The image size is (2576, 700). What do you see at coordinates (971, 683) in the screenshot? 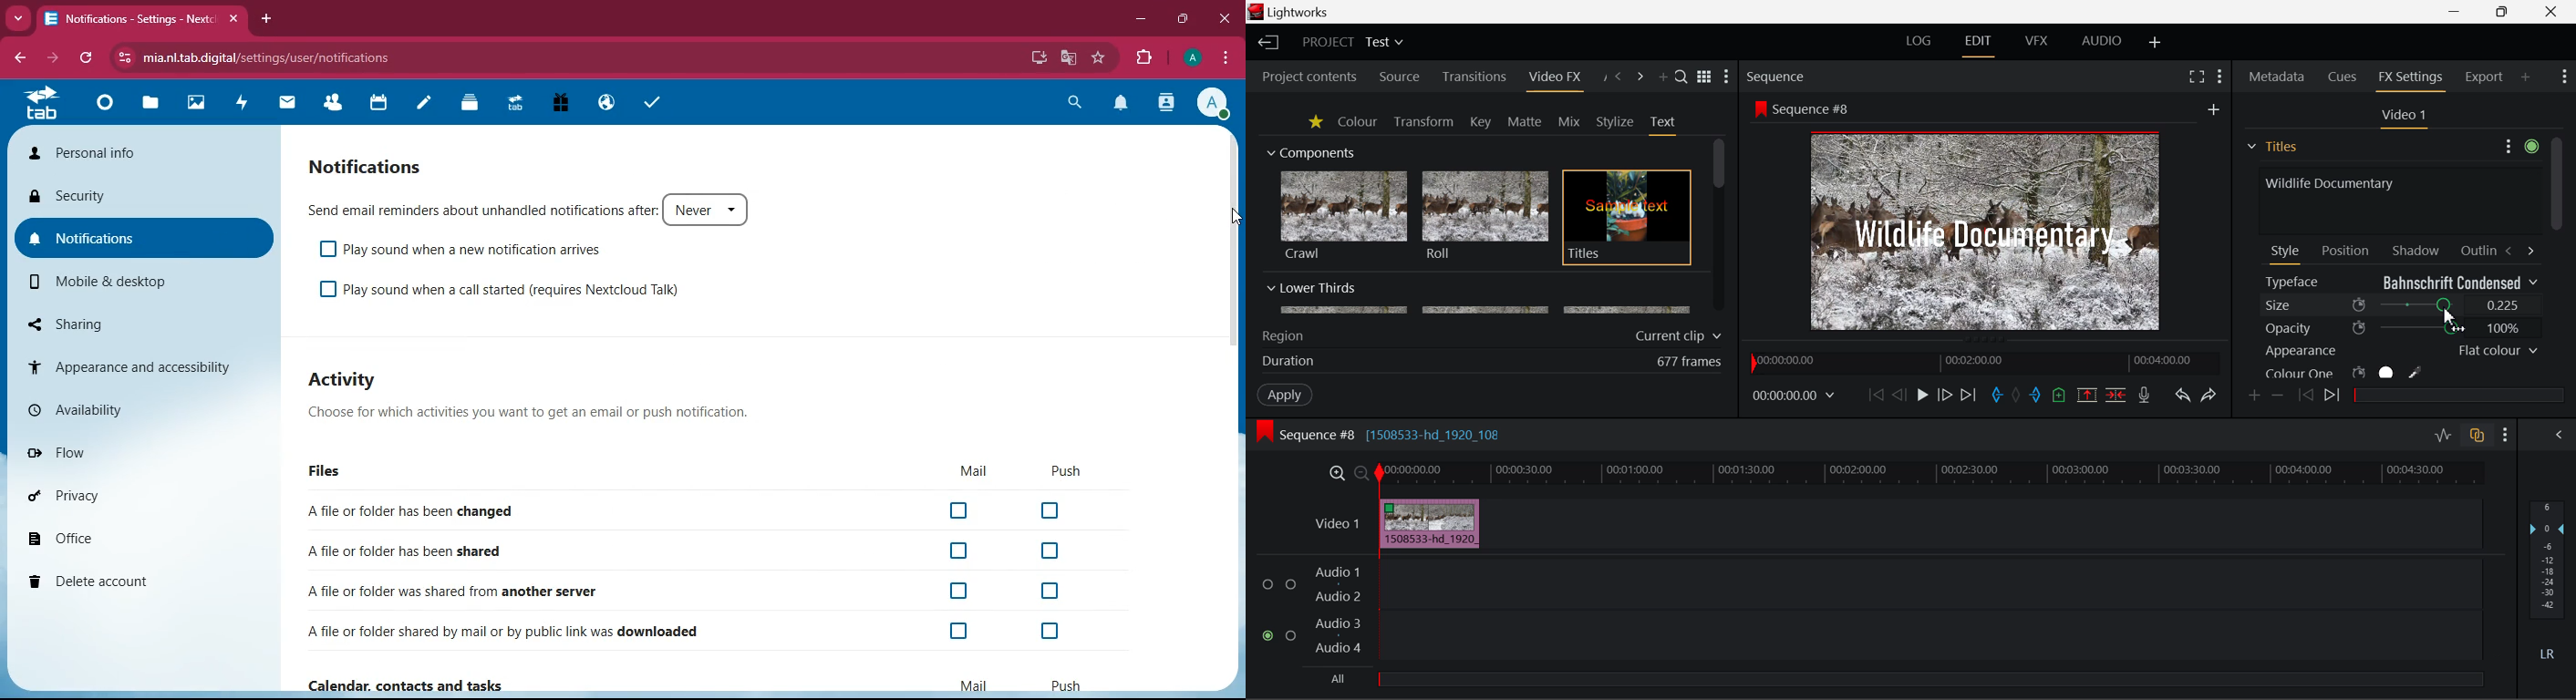
I see `Mail` at bounding box center [971, 683].